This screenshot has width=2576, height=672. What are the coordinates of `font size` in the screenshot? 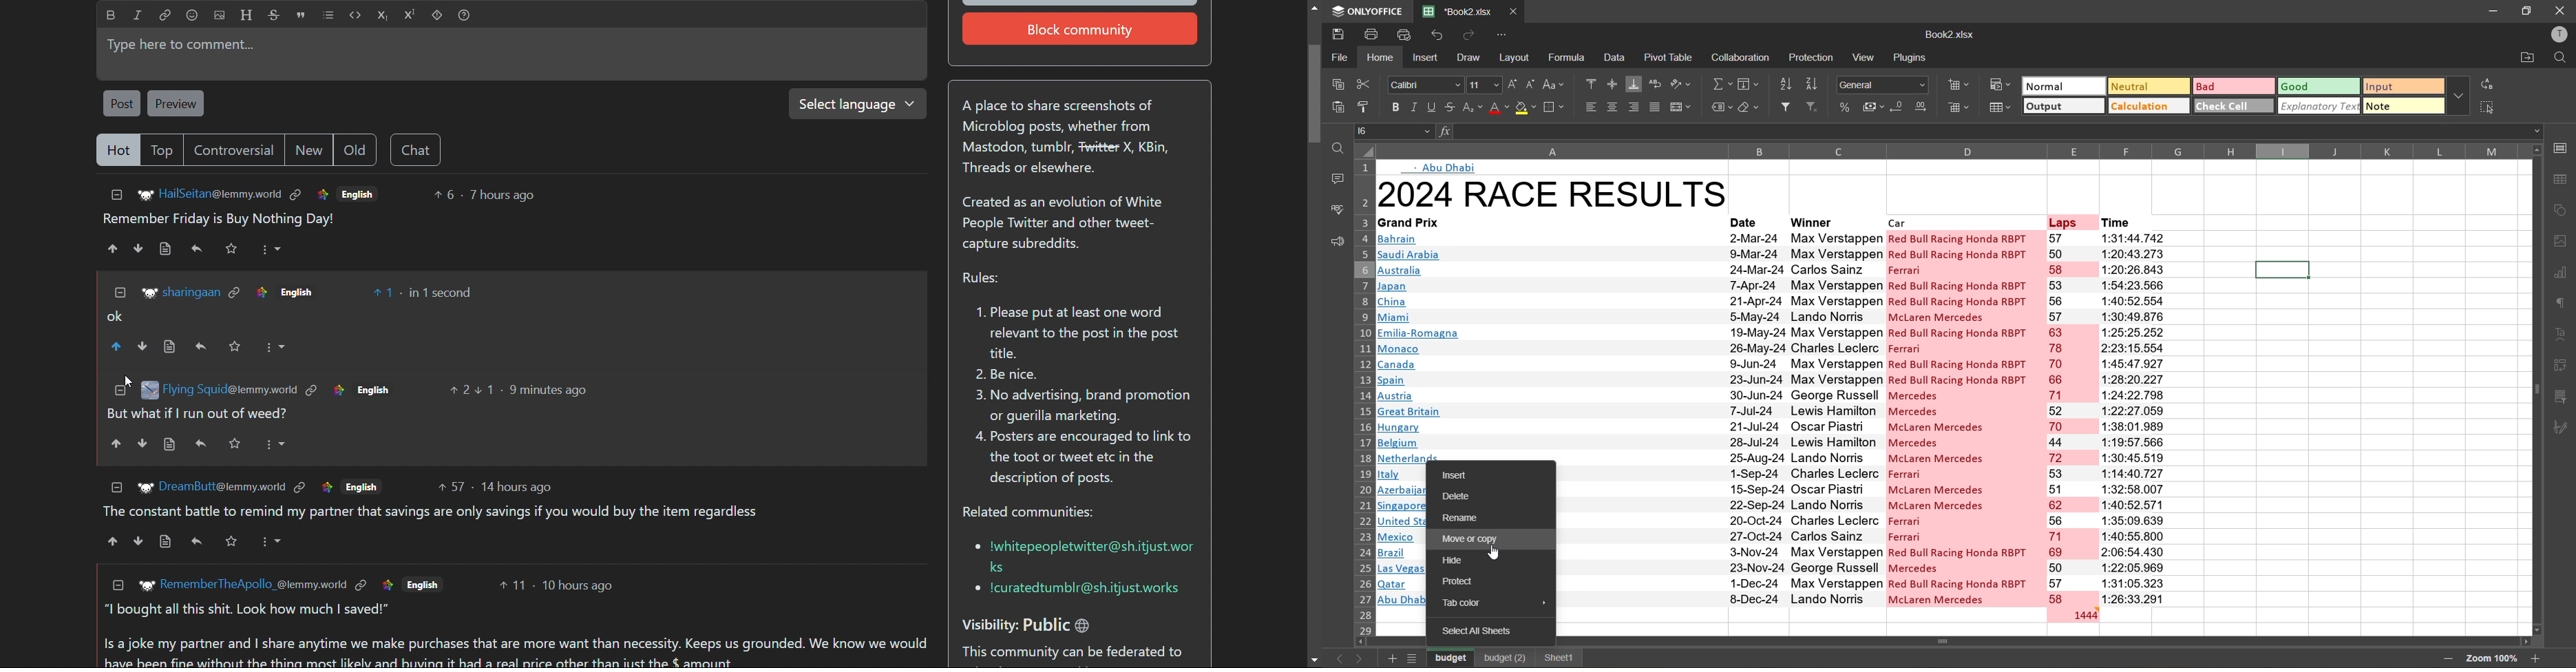 It's located at (1482, 86).